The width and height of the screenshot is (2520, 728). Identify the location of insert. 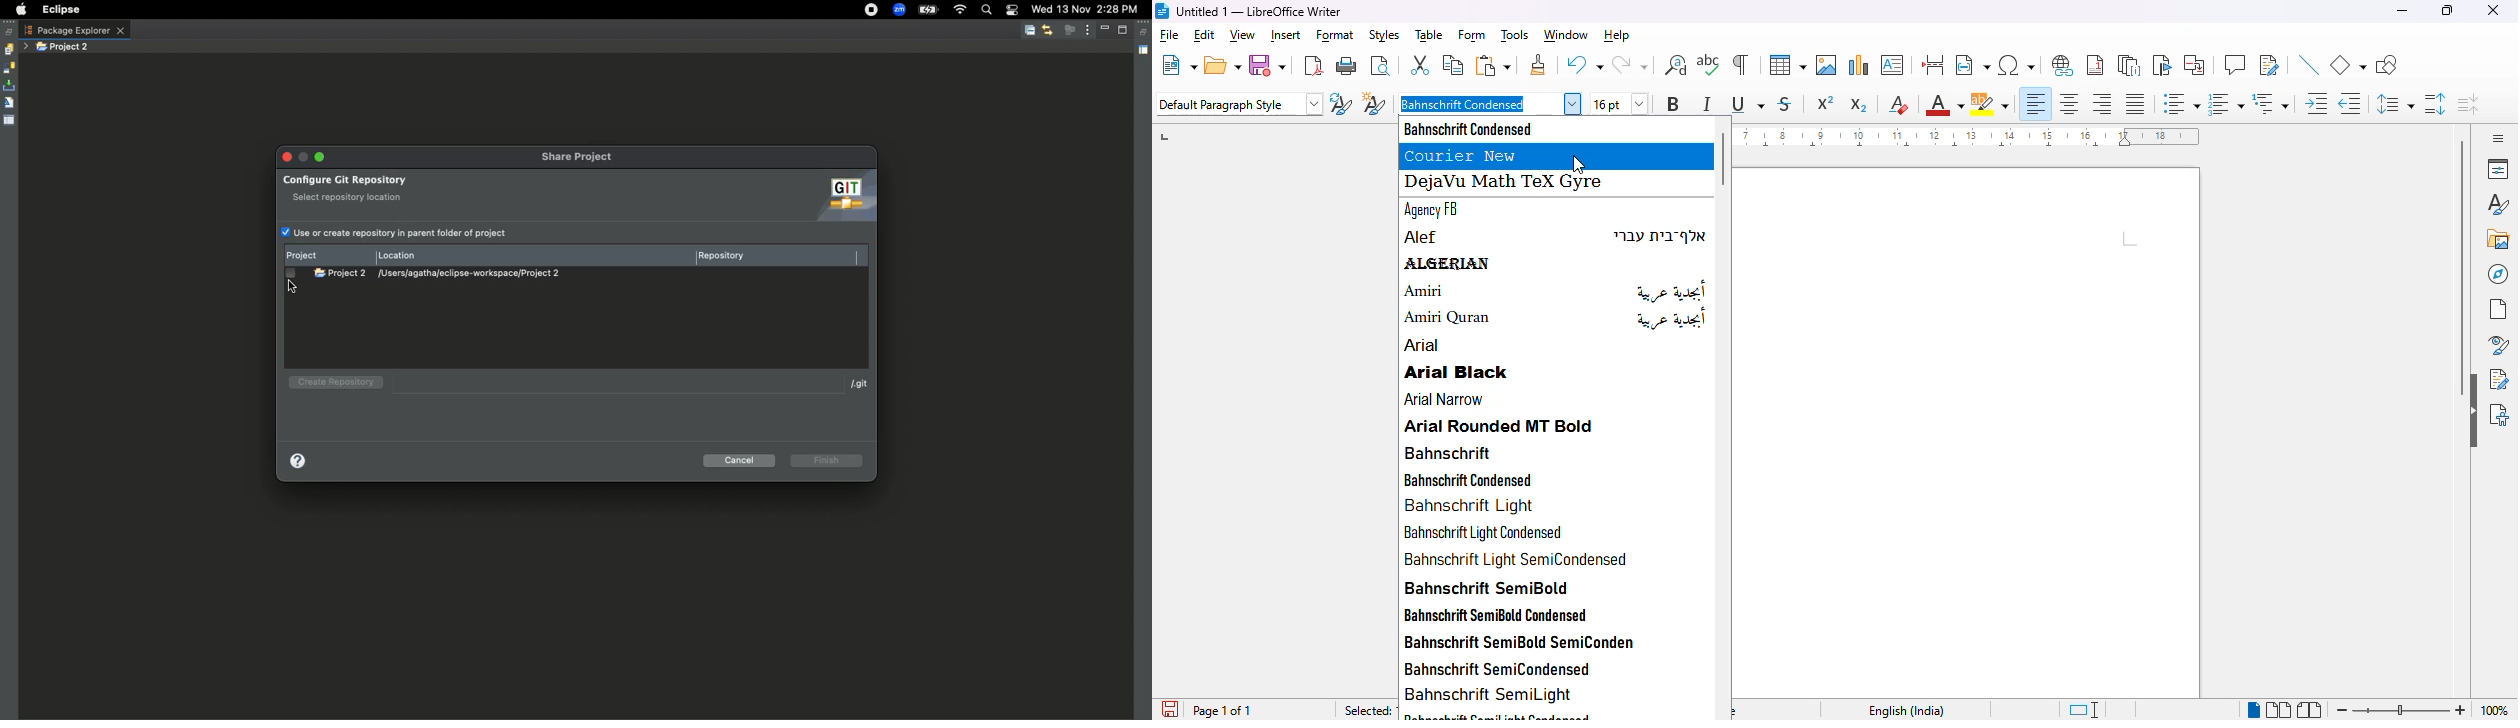
(1286, 35).